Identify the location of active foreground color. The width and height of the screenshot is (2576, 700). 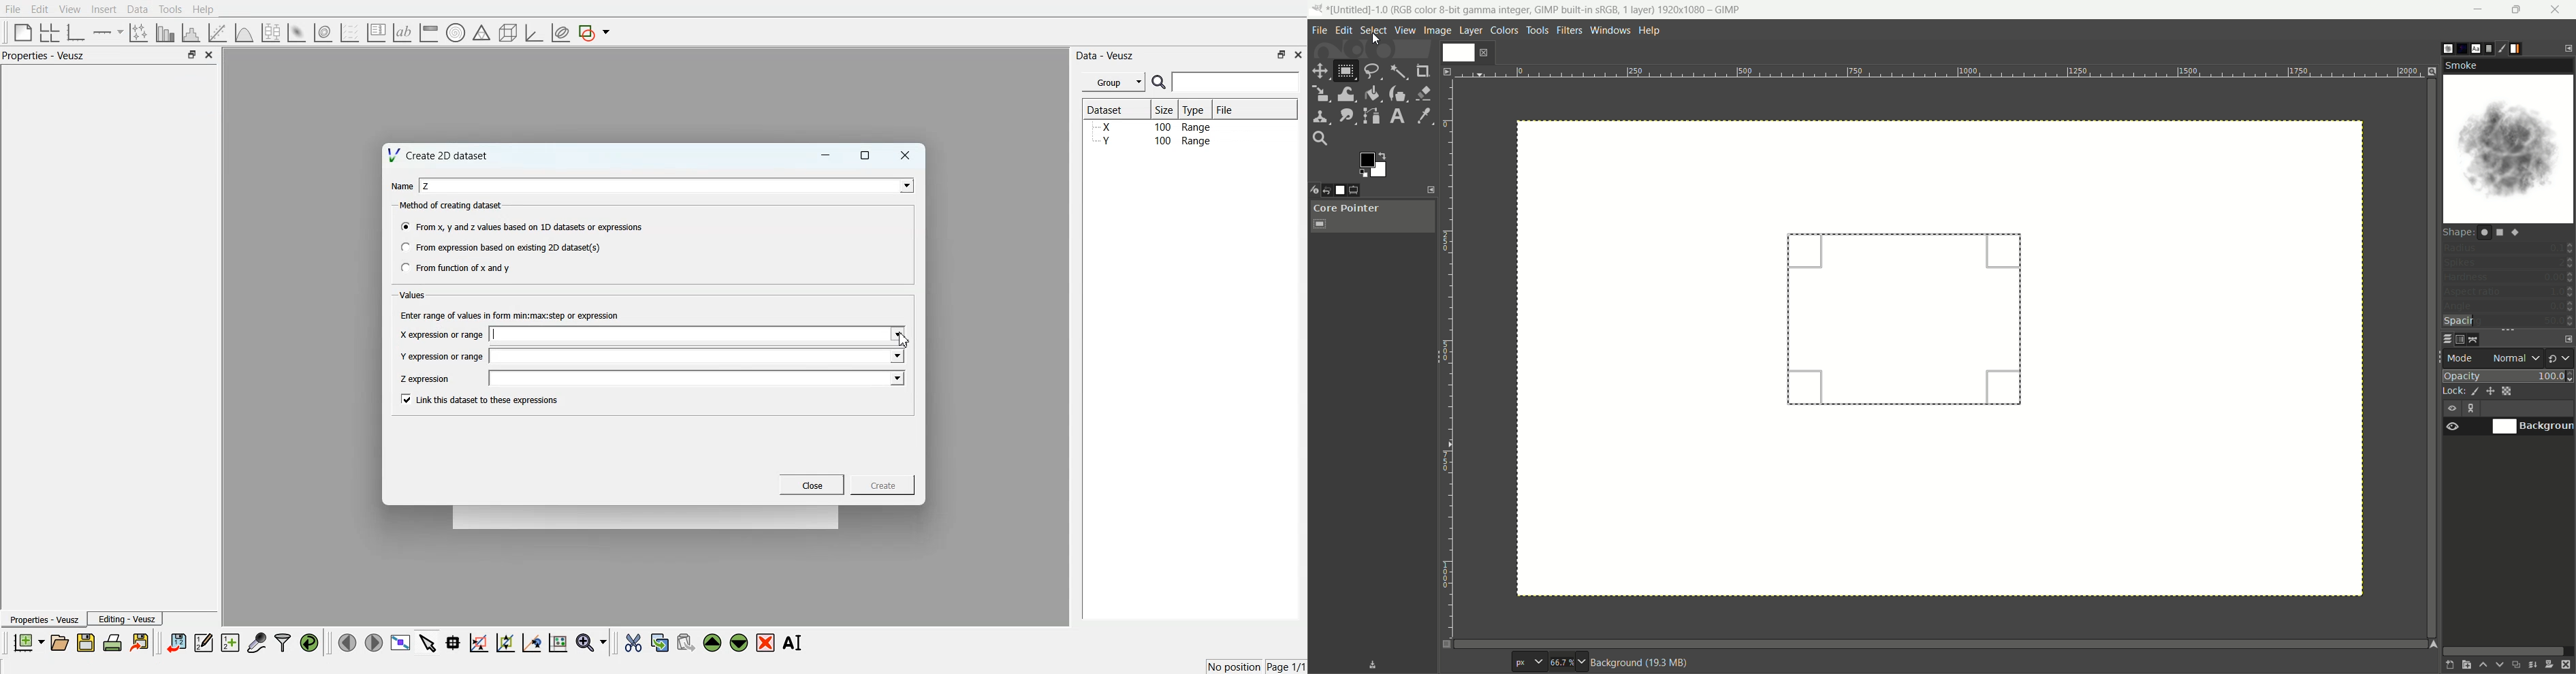
(1373, 165).